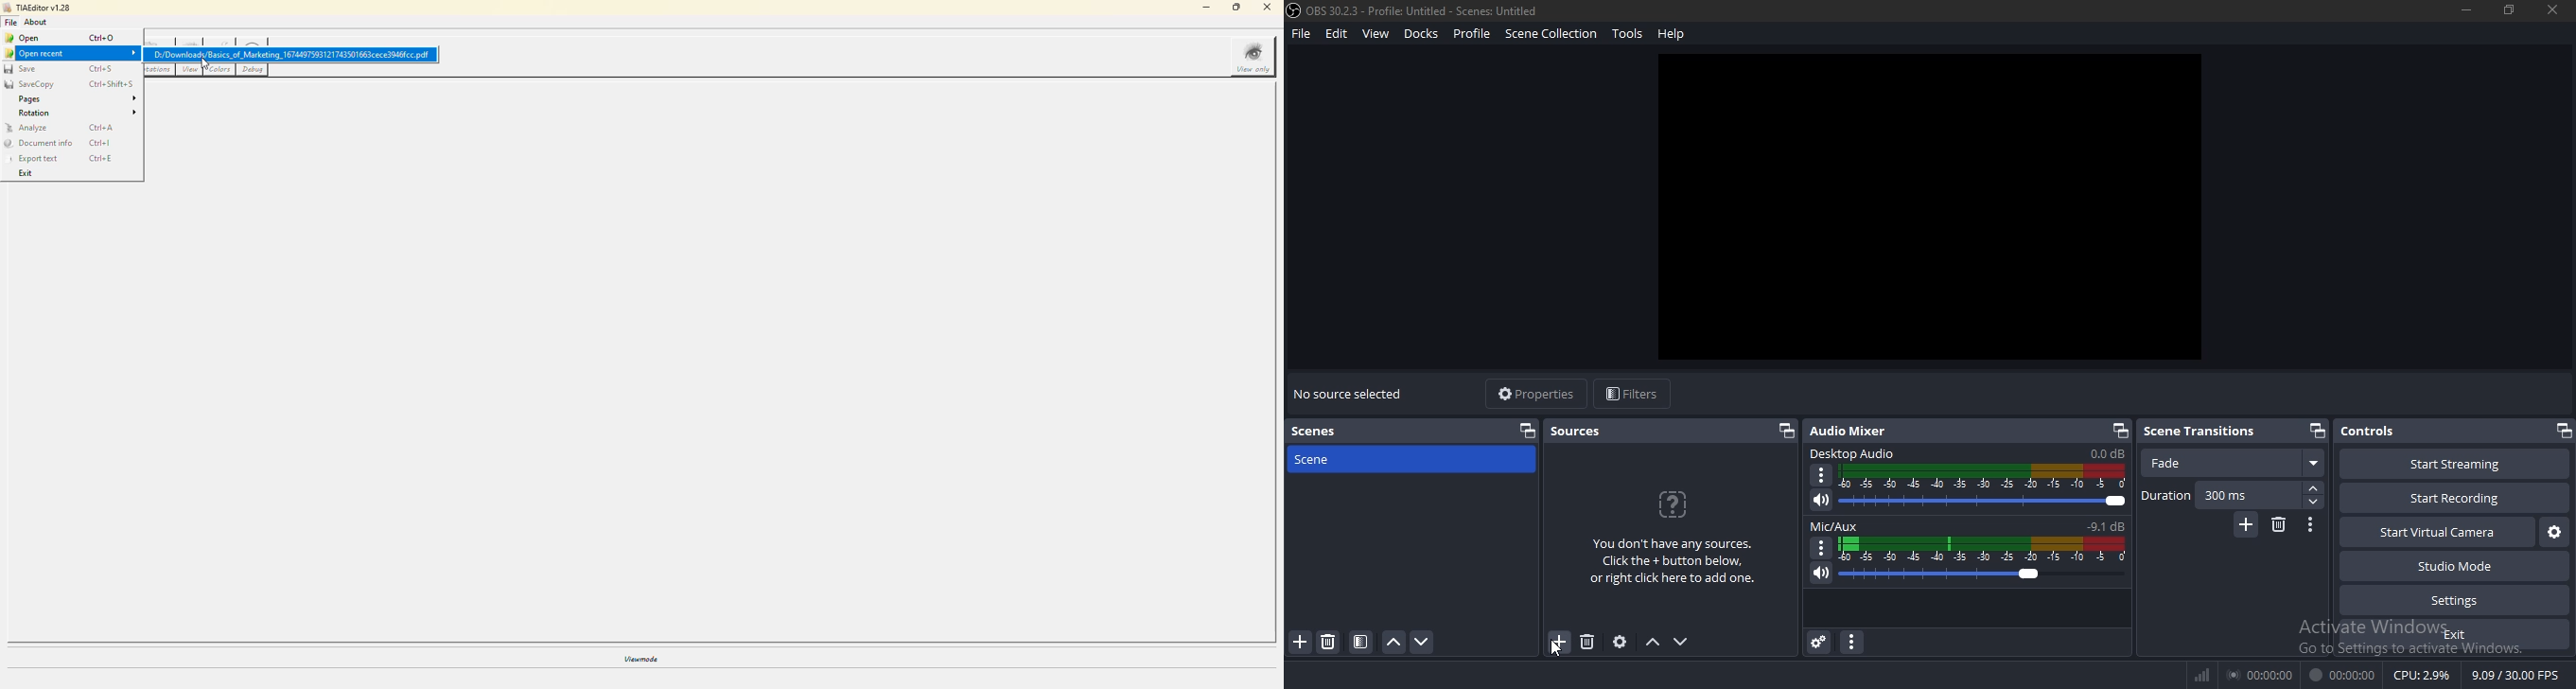 This screenshot has width=2576, height=700. Describe the element at coordinates (1579, 430) in the screenshot. I see `sources` at that location.